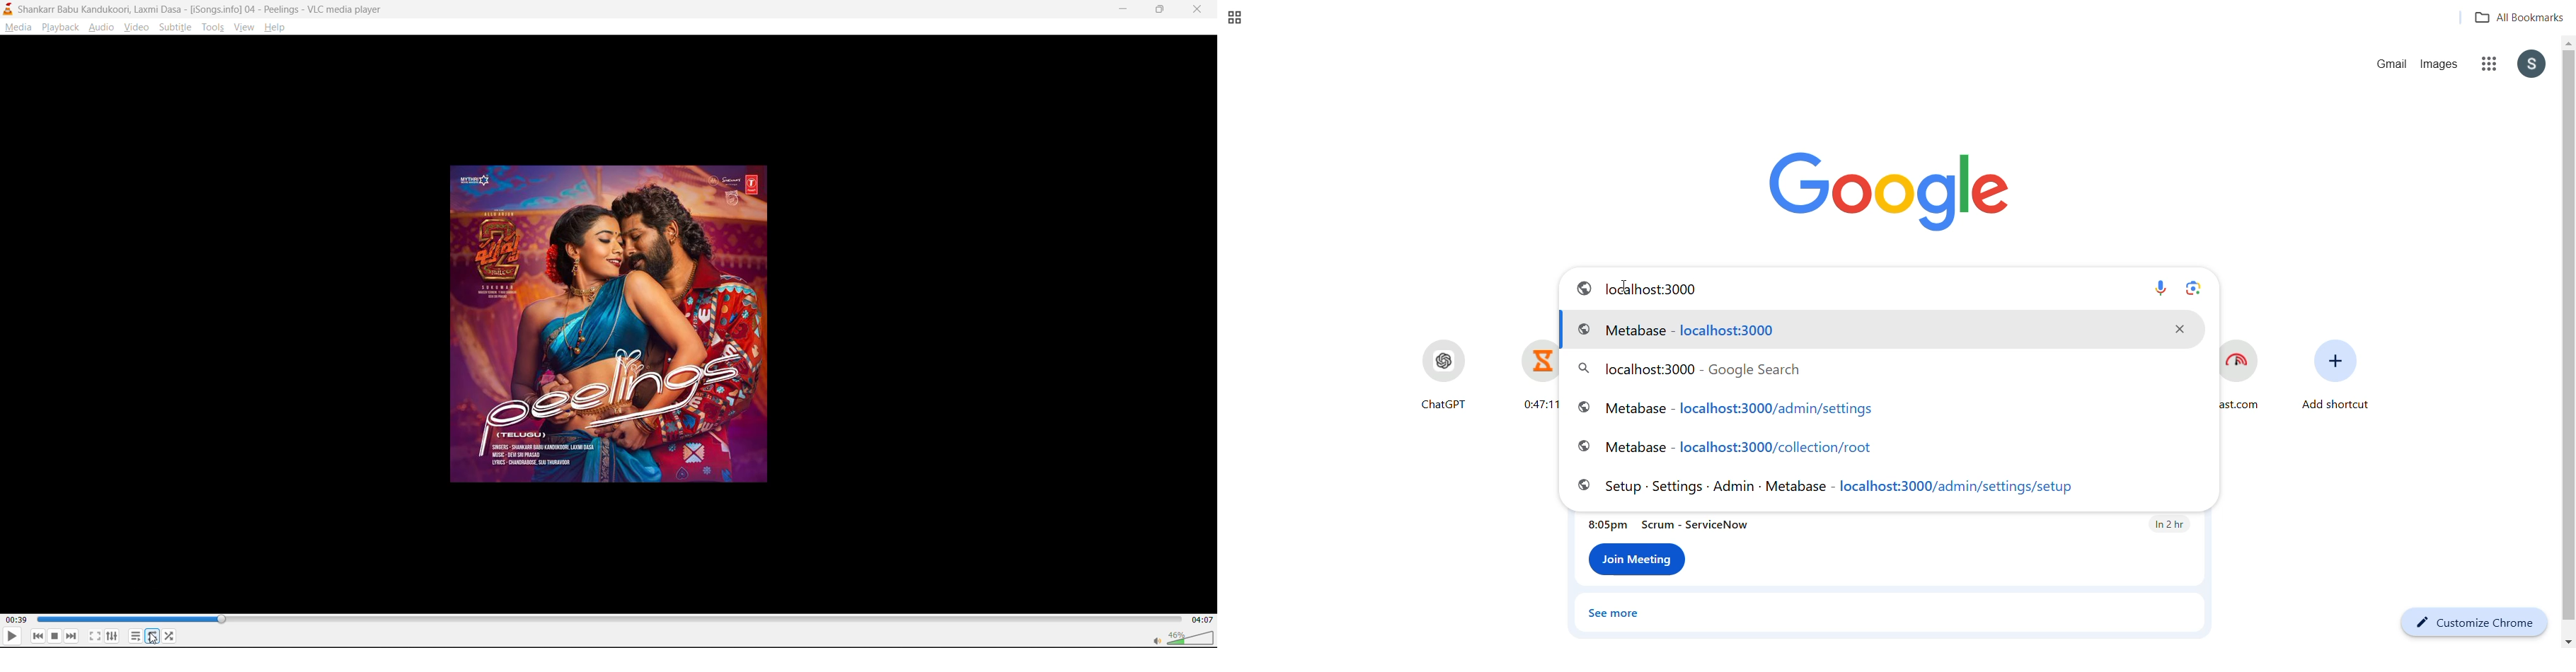  Describe the element at coordinates (16, 619) in the screenshot. I see `00:39` at that location.